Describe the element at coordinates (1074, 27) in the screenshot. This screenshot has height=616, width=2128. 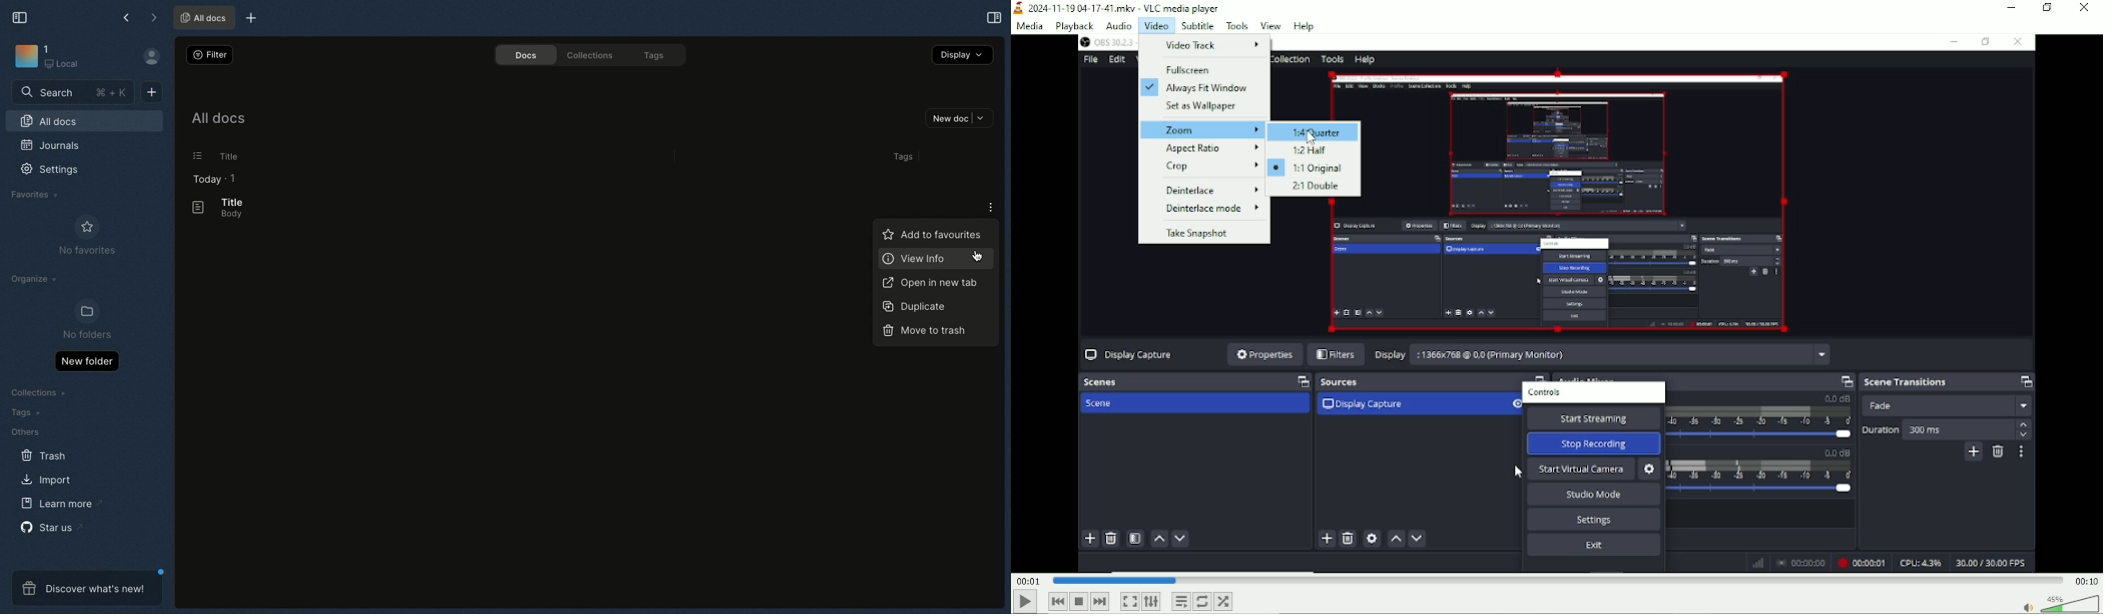
I see `Playback` at that location.